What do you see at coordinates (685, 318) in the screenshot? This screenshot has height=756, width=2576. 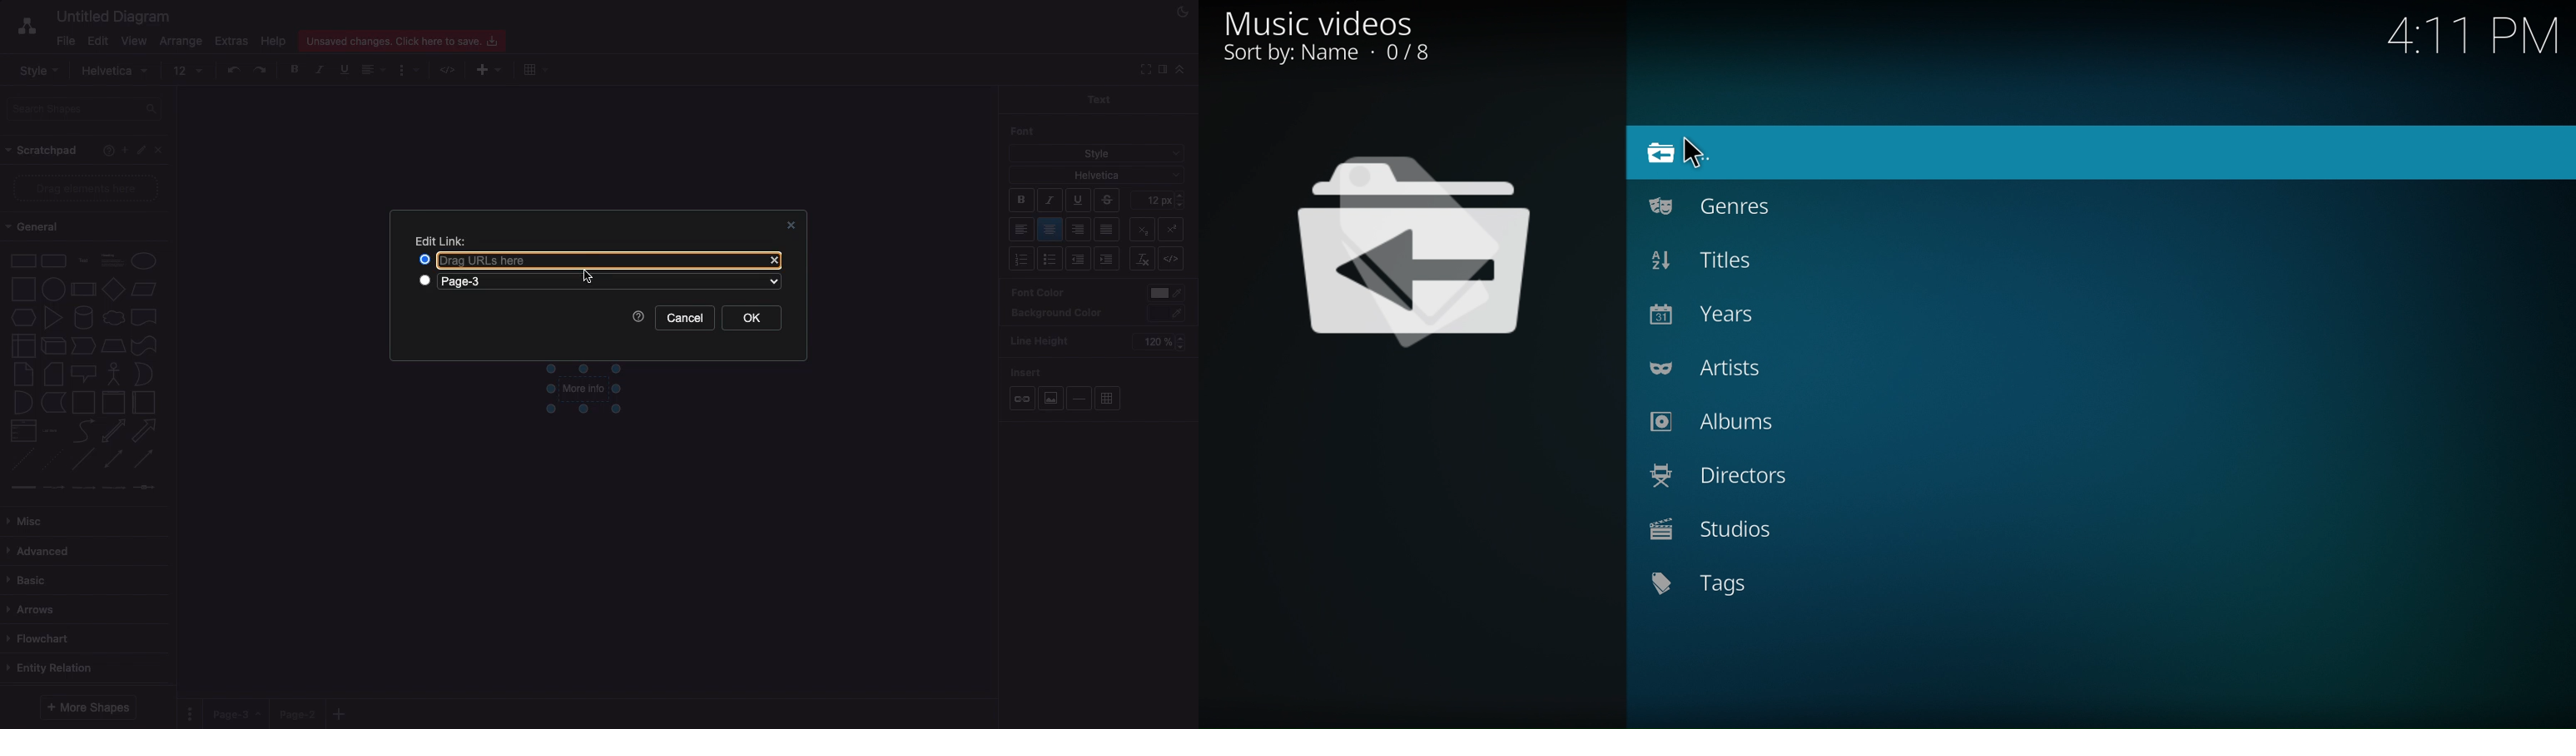 I see `Cancel` at bounding box center [685, 318].